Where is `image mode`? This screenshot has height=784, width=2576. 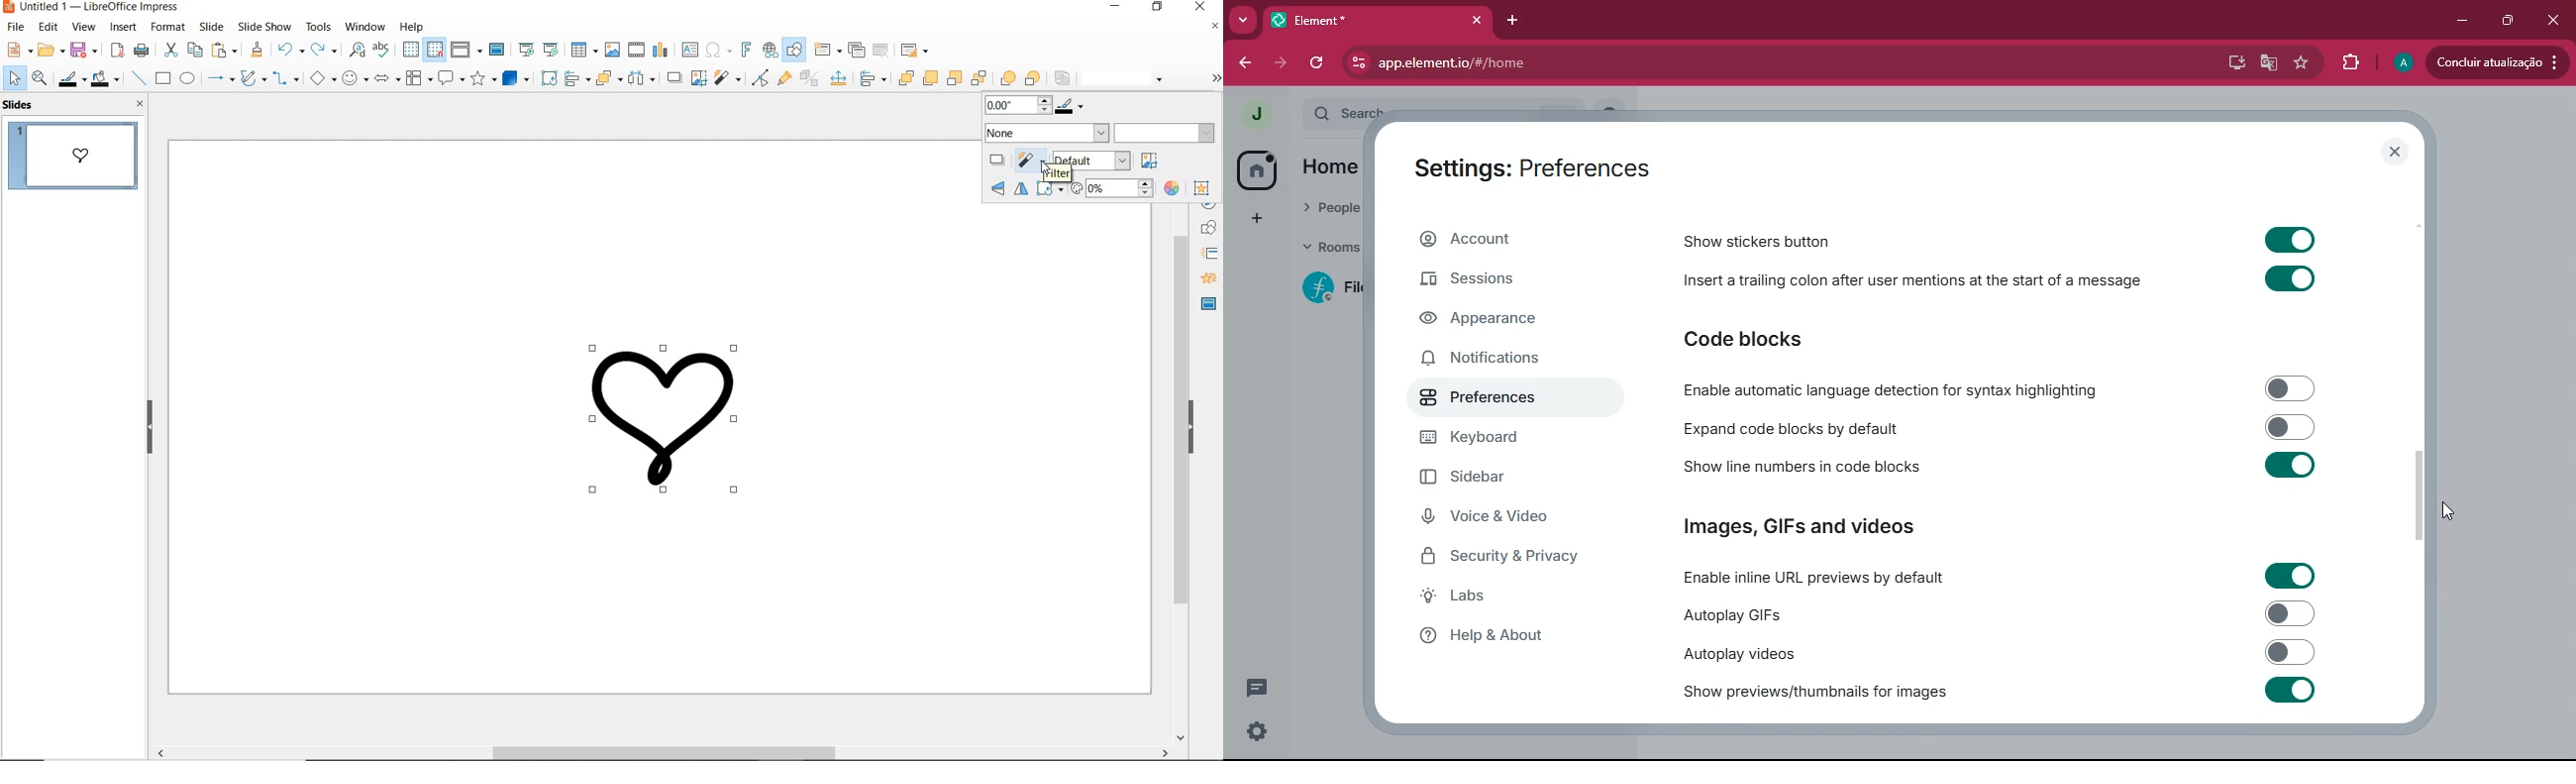 image mode is located at coordinates (1091, 161).